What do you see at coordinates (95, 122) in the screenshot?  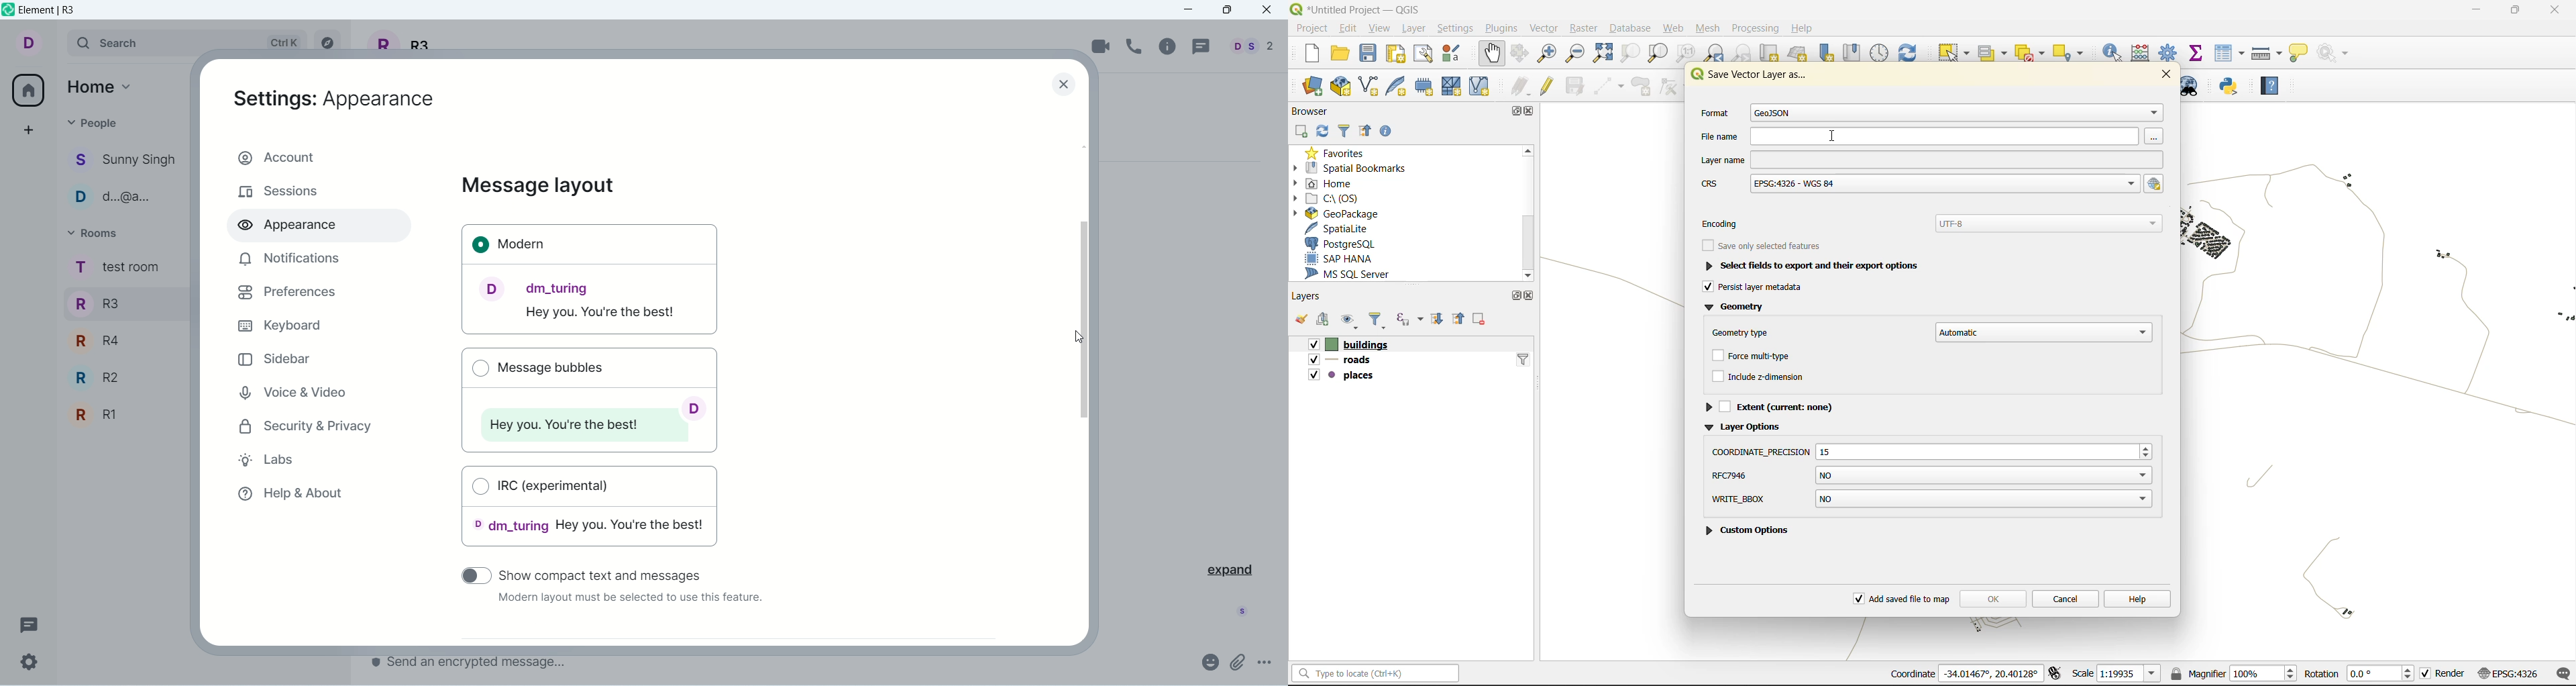 I see `people` at bounding box center [95, 122].